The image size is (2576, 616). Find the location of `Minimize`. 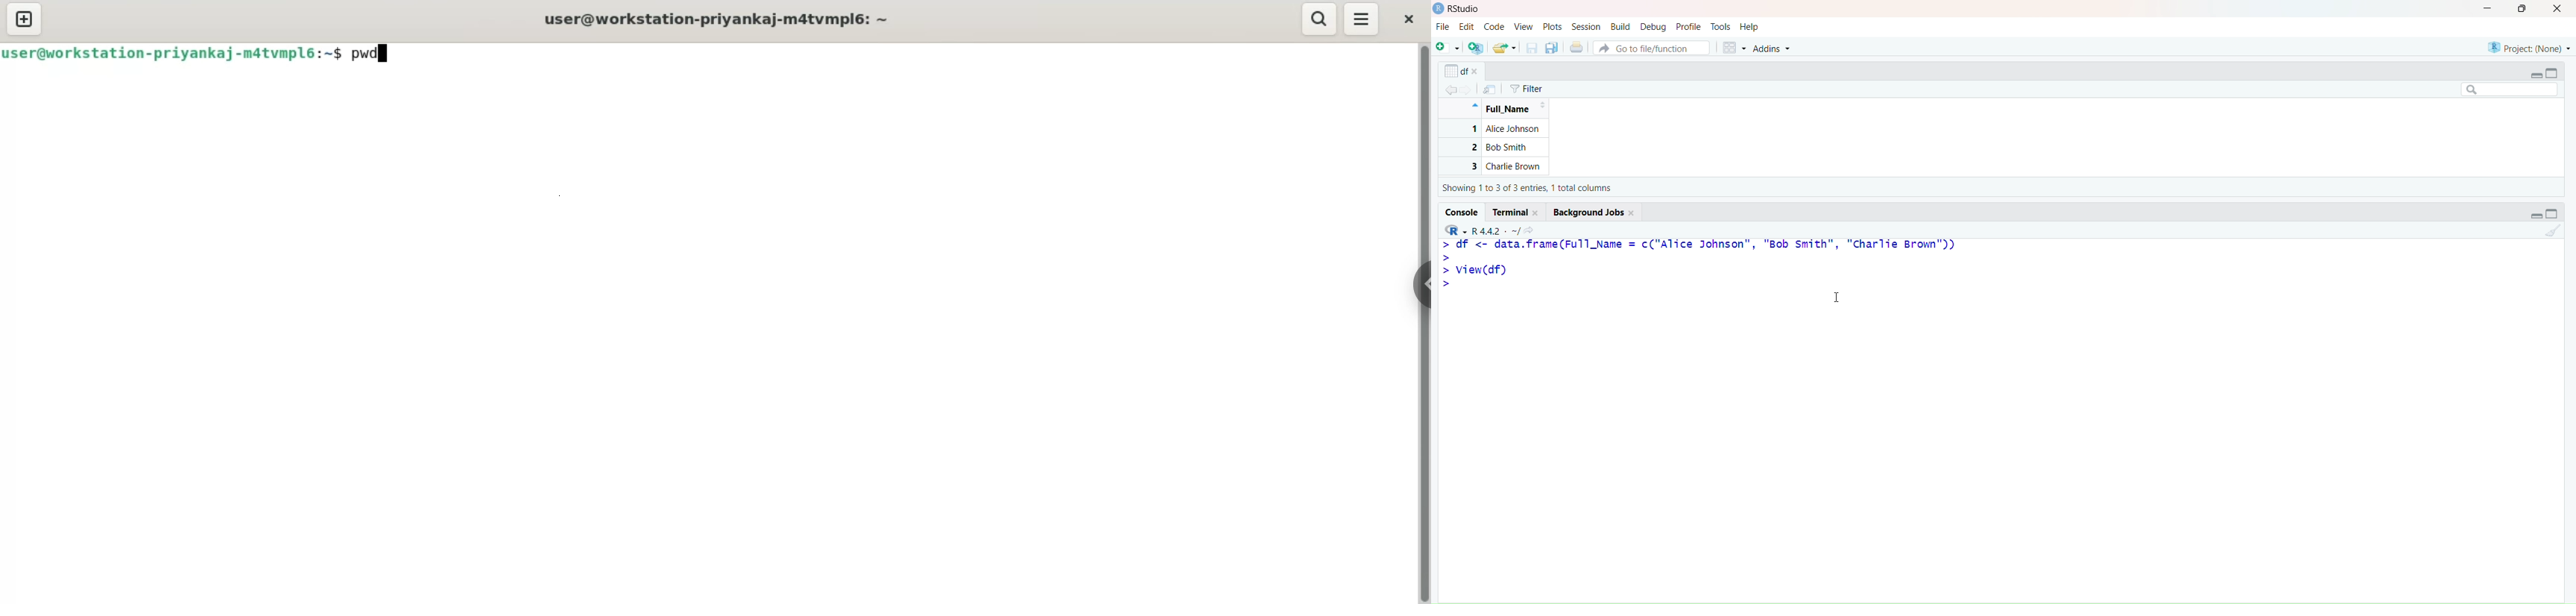

Minimize is located at coordinates (2536, 74).